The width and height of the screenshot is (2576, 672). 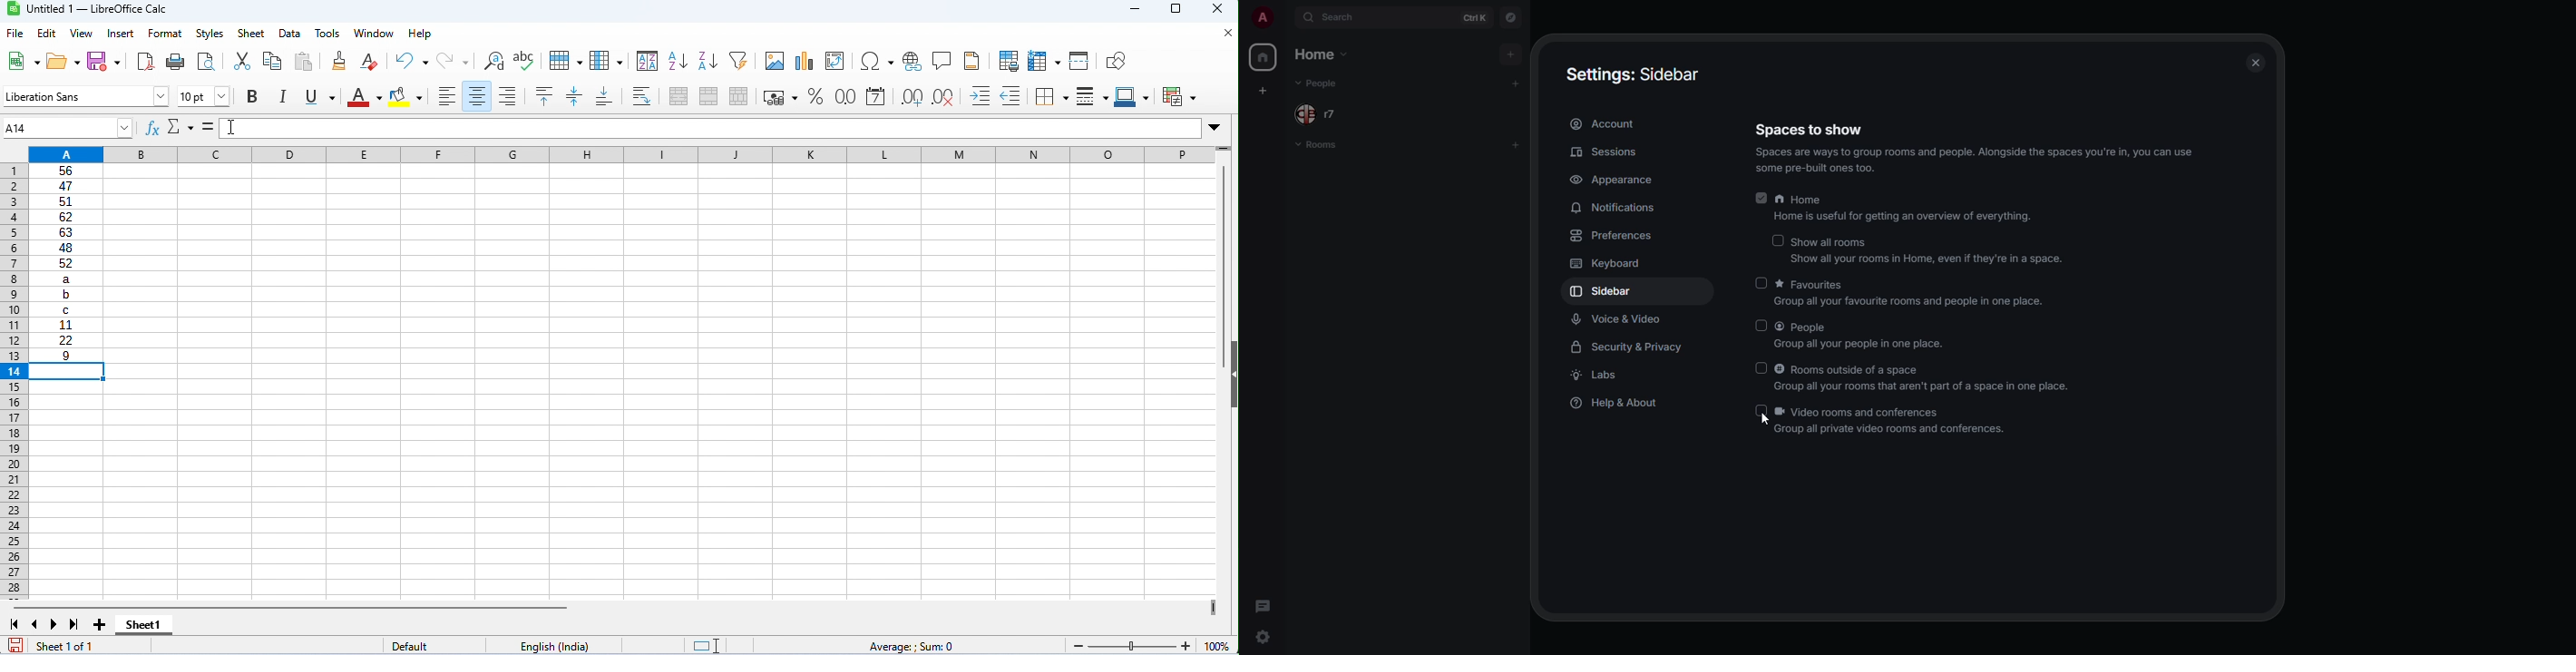 What do you see at coordinates (1633, 348) in the screenshot?
I see `security & privacy` at bounding box center [1633, 348].